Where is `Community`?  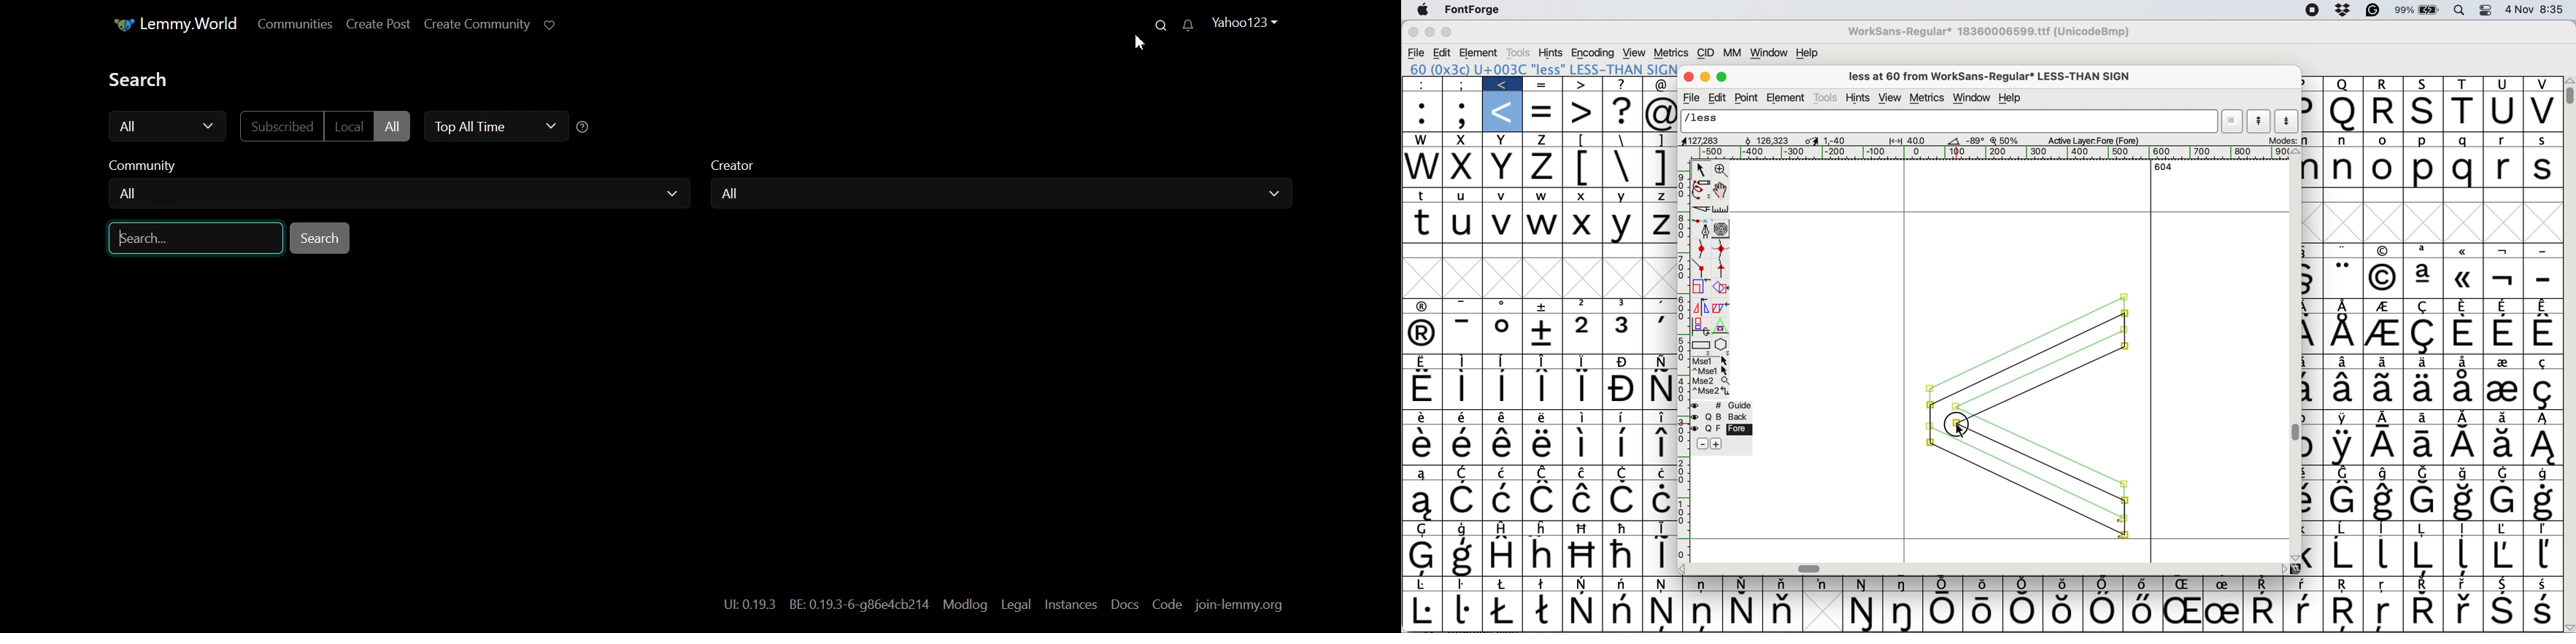 Community is located at coordinates (153, 165).